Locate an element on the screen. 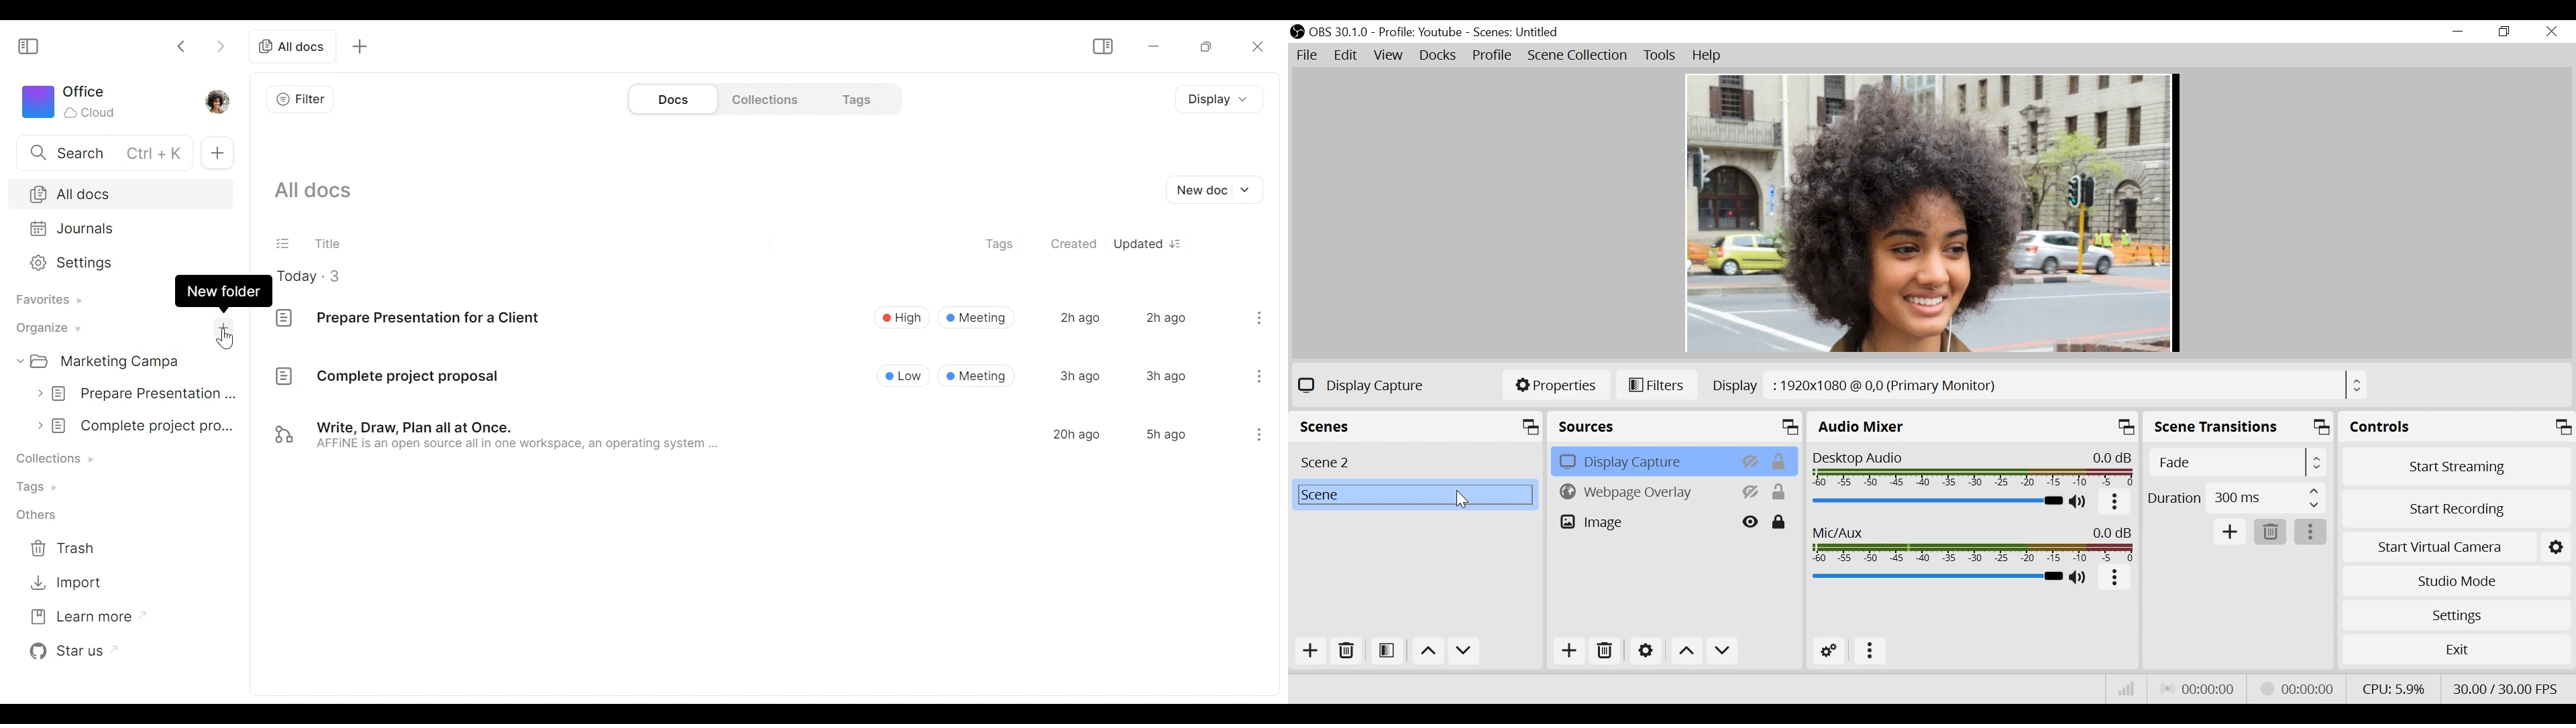 The image size is (2576, 728). cursor pointer is located at coordinates (229, 341).